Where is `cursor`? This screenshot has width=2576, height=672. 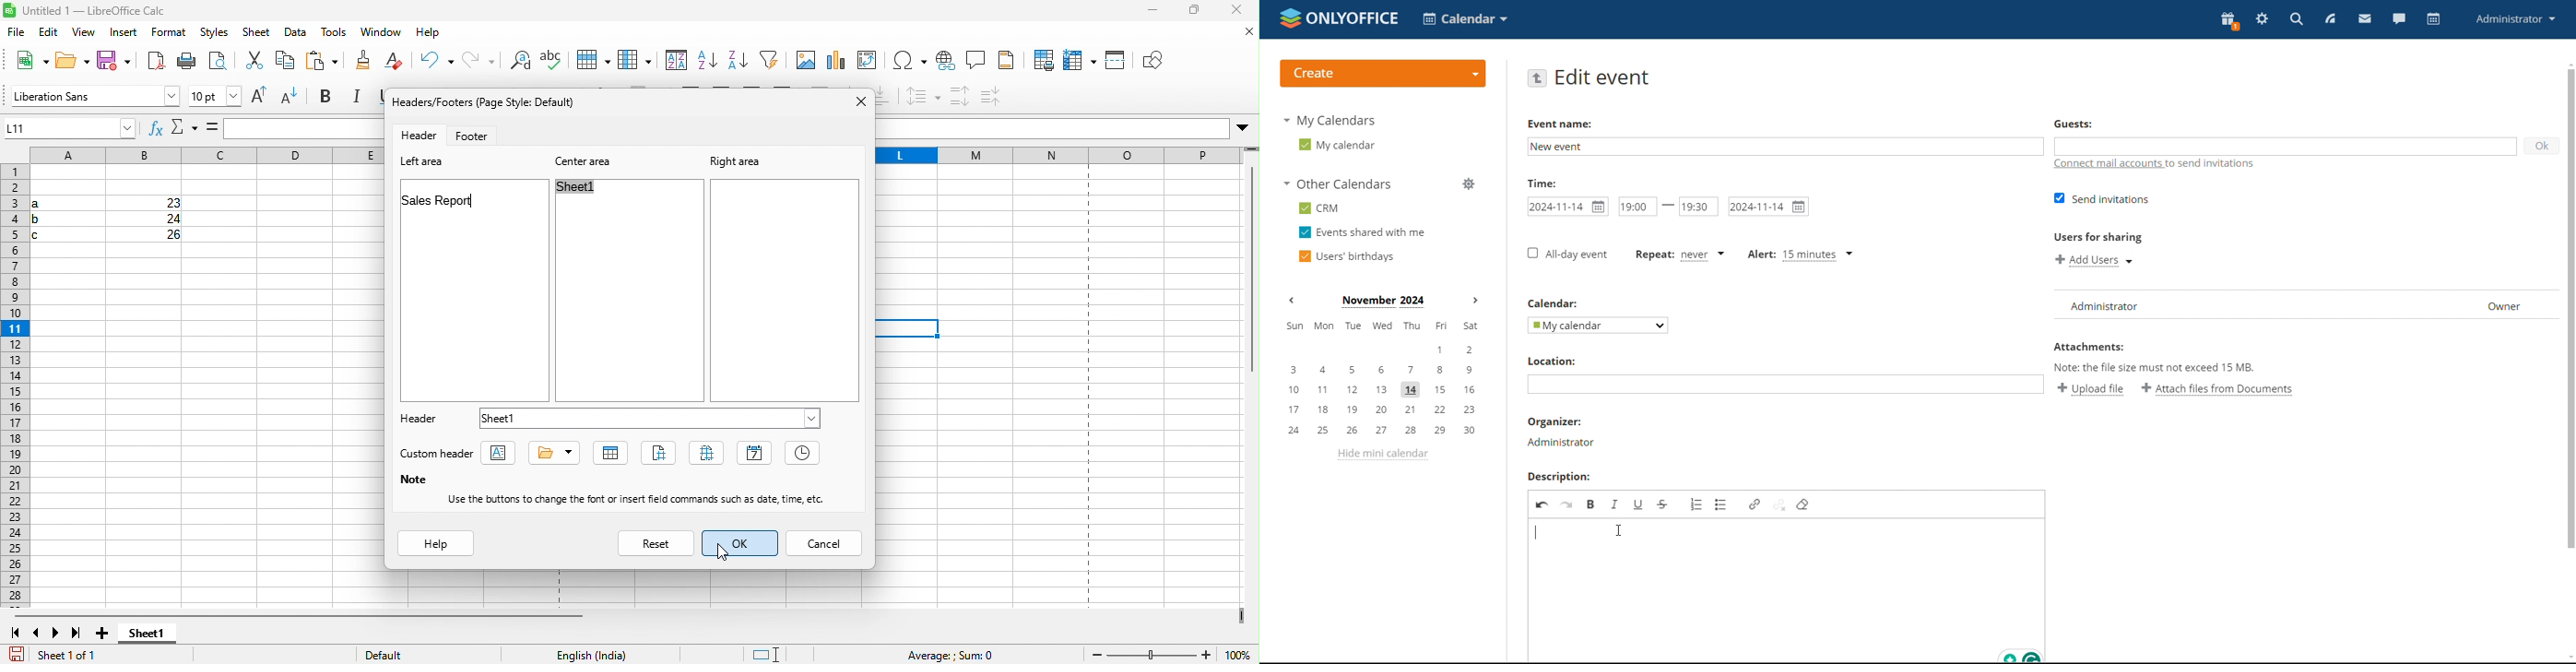
cursor is located at coordinates (1620, 531).